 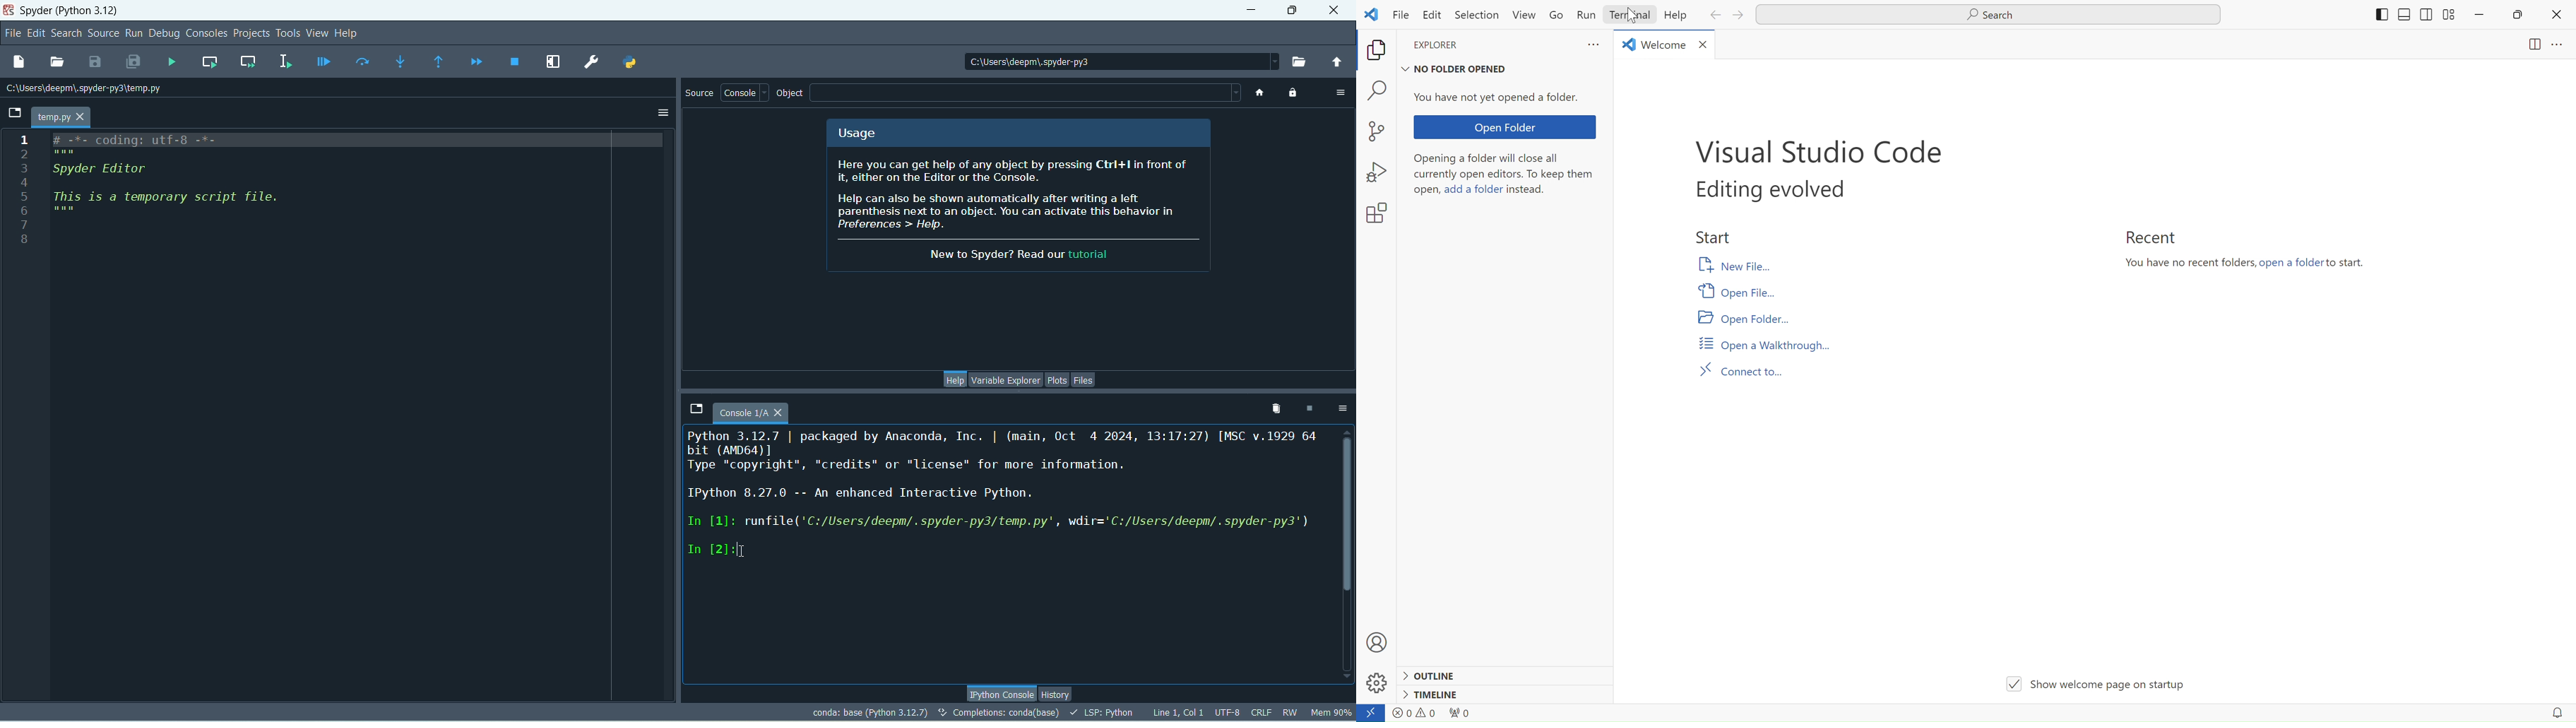 I want to click on find, so click(x=1381, y=92).